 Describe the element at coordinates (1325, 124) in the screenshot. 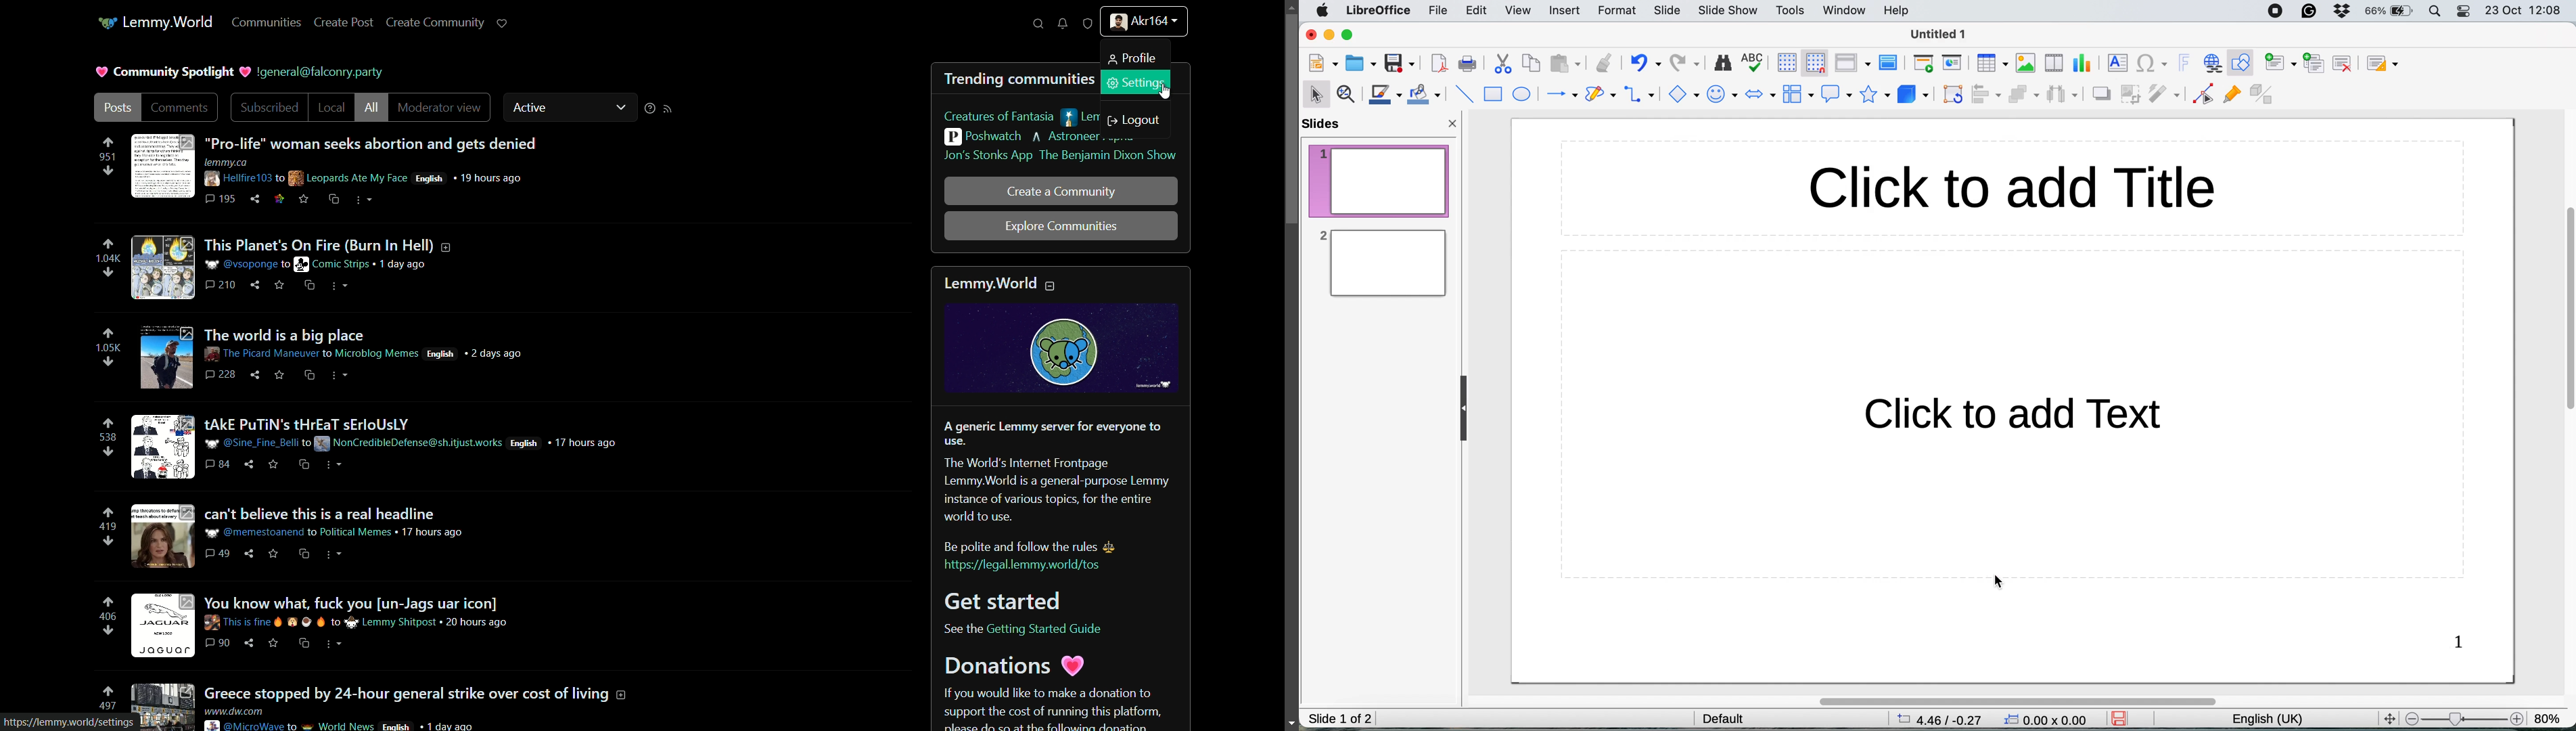

I see `slides` at that location.